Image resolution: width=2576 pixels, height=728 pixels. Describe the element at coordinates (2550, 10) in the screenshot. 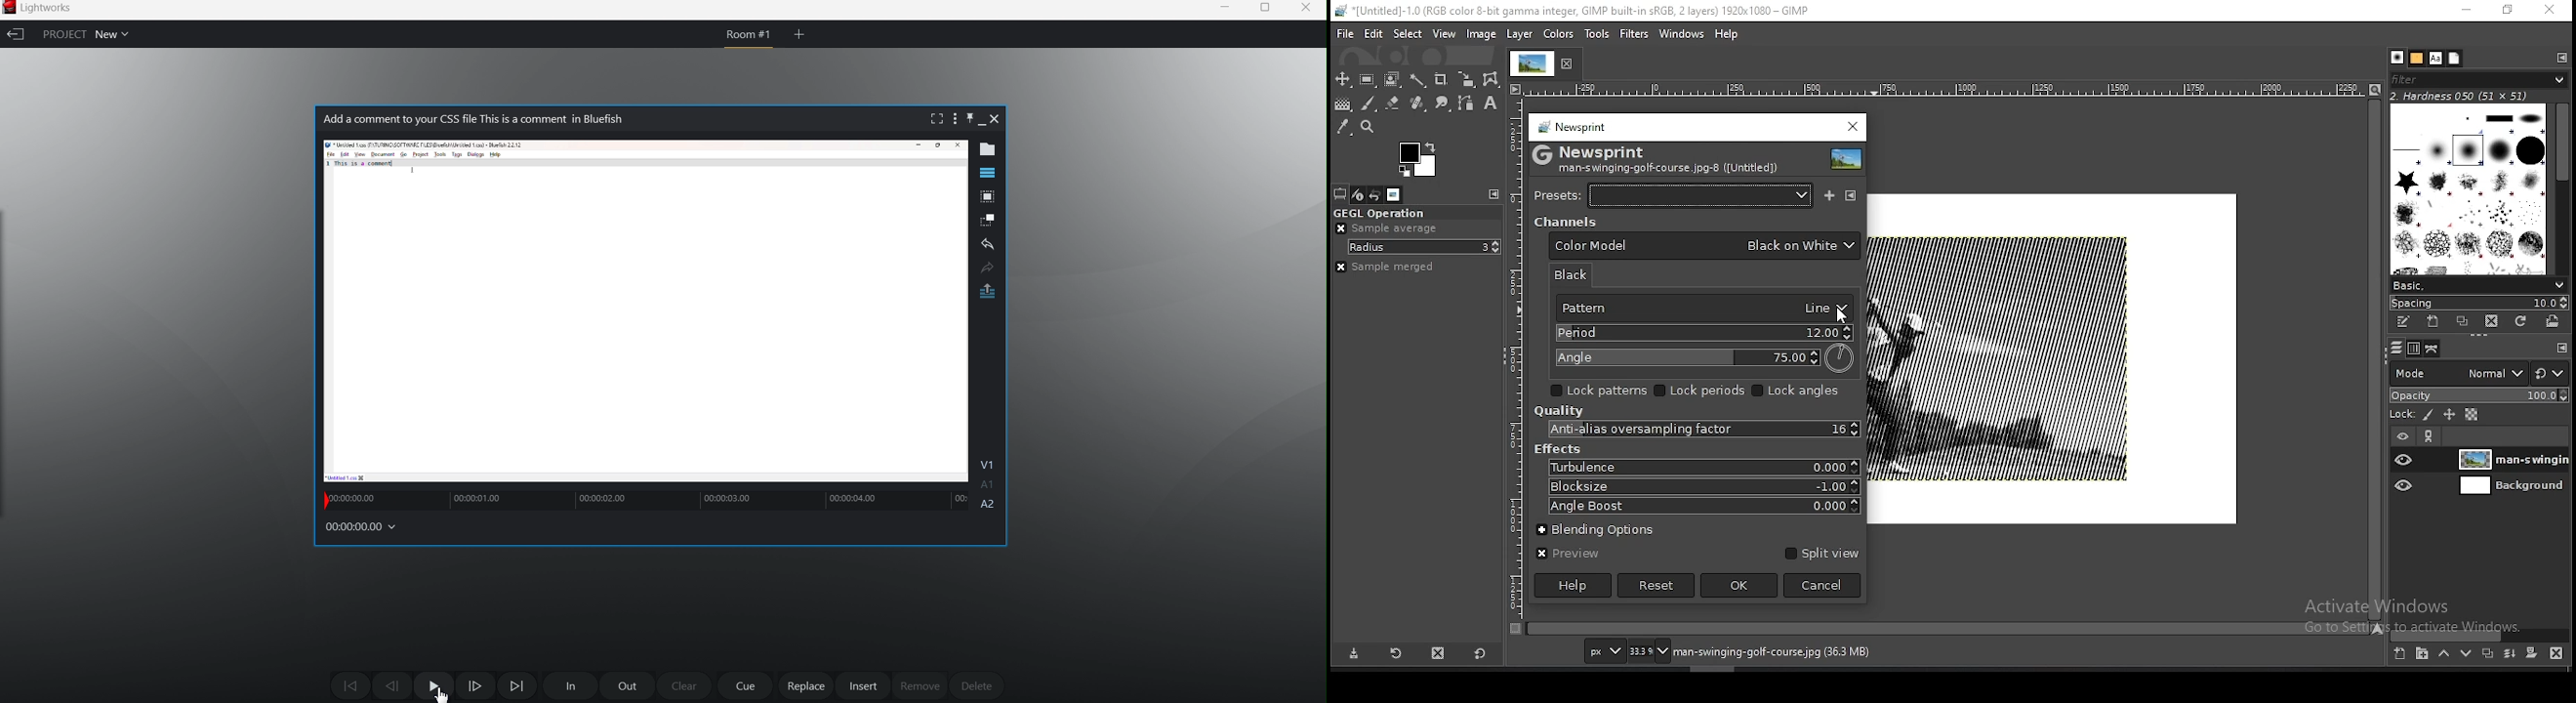

I see `close window` at that location.